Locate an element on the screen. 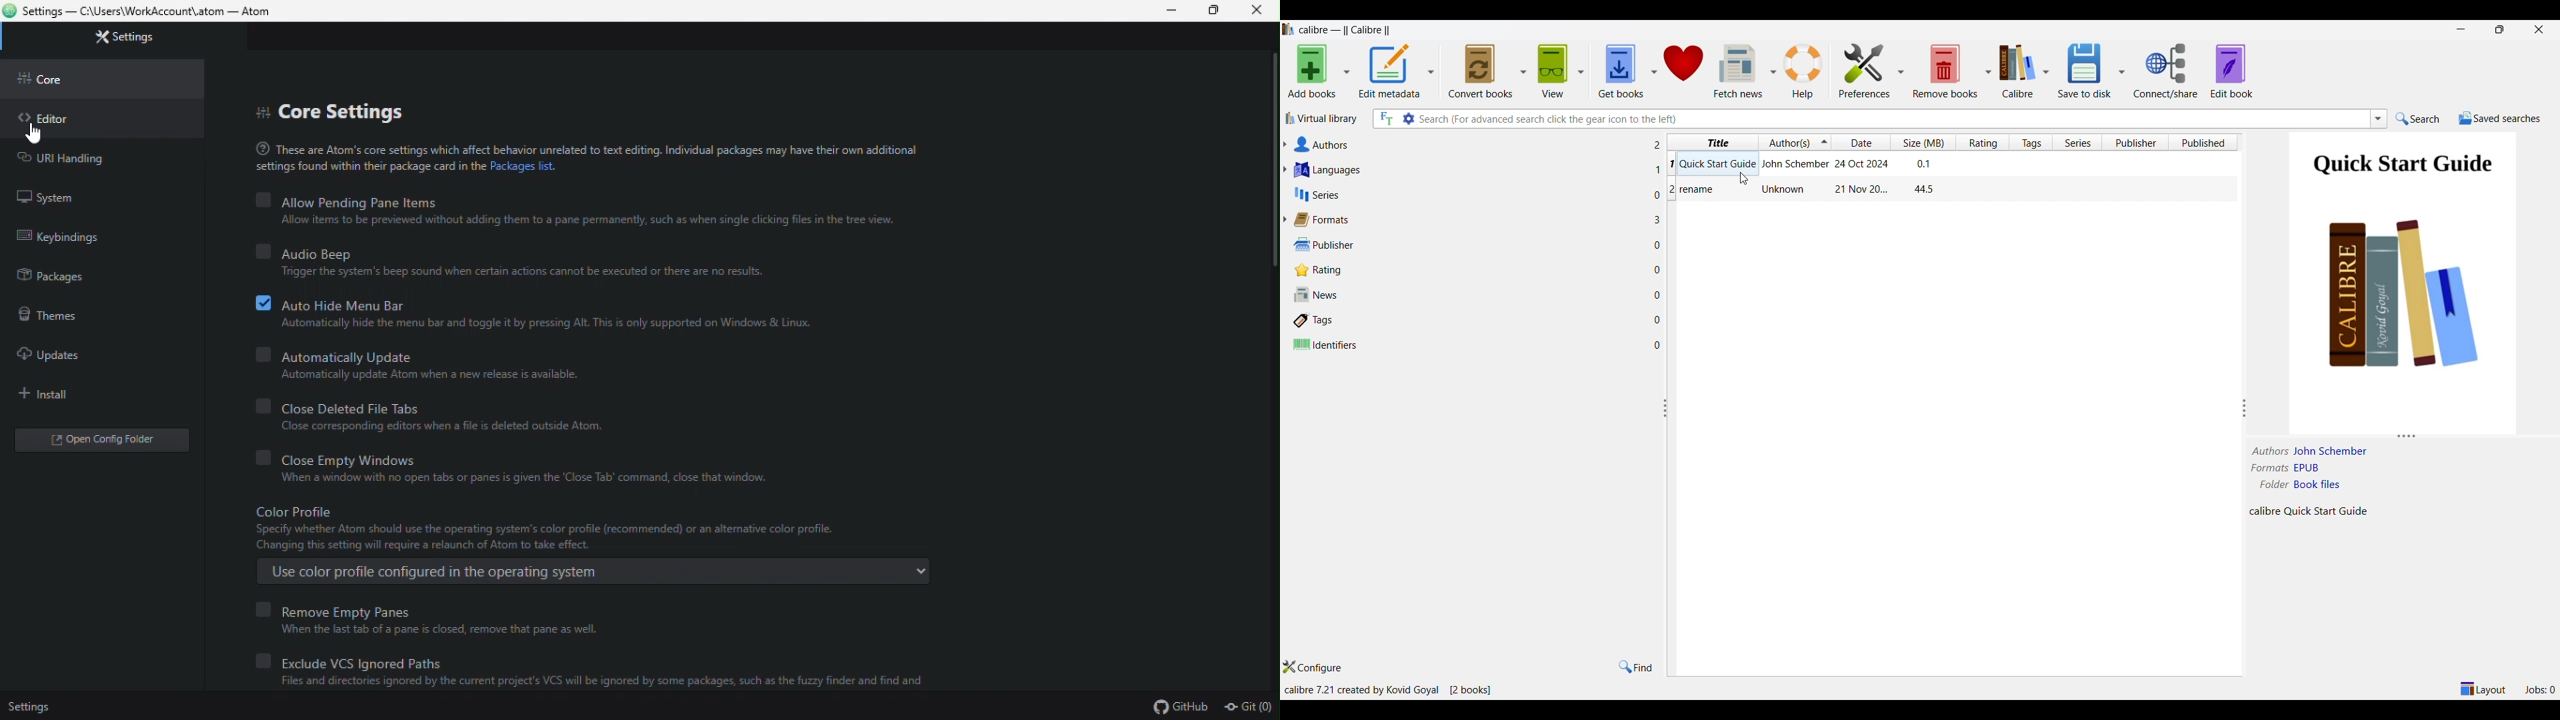 This screenshot has width=2576, height=728. Close deleted file tabs is located at coordinates (443, 405).